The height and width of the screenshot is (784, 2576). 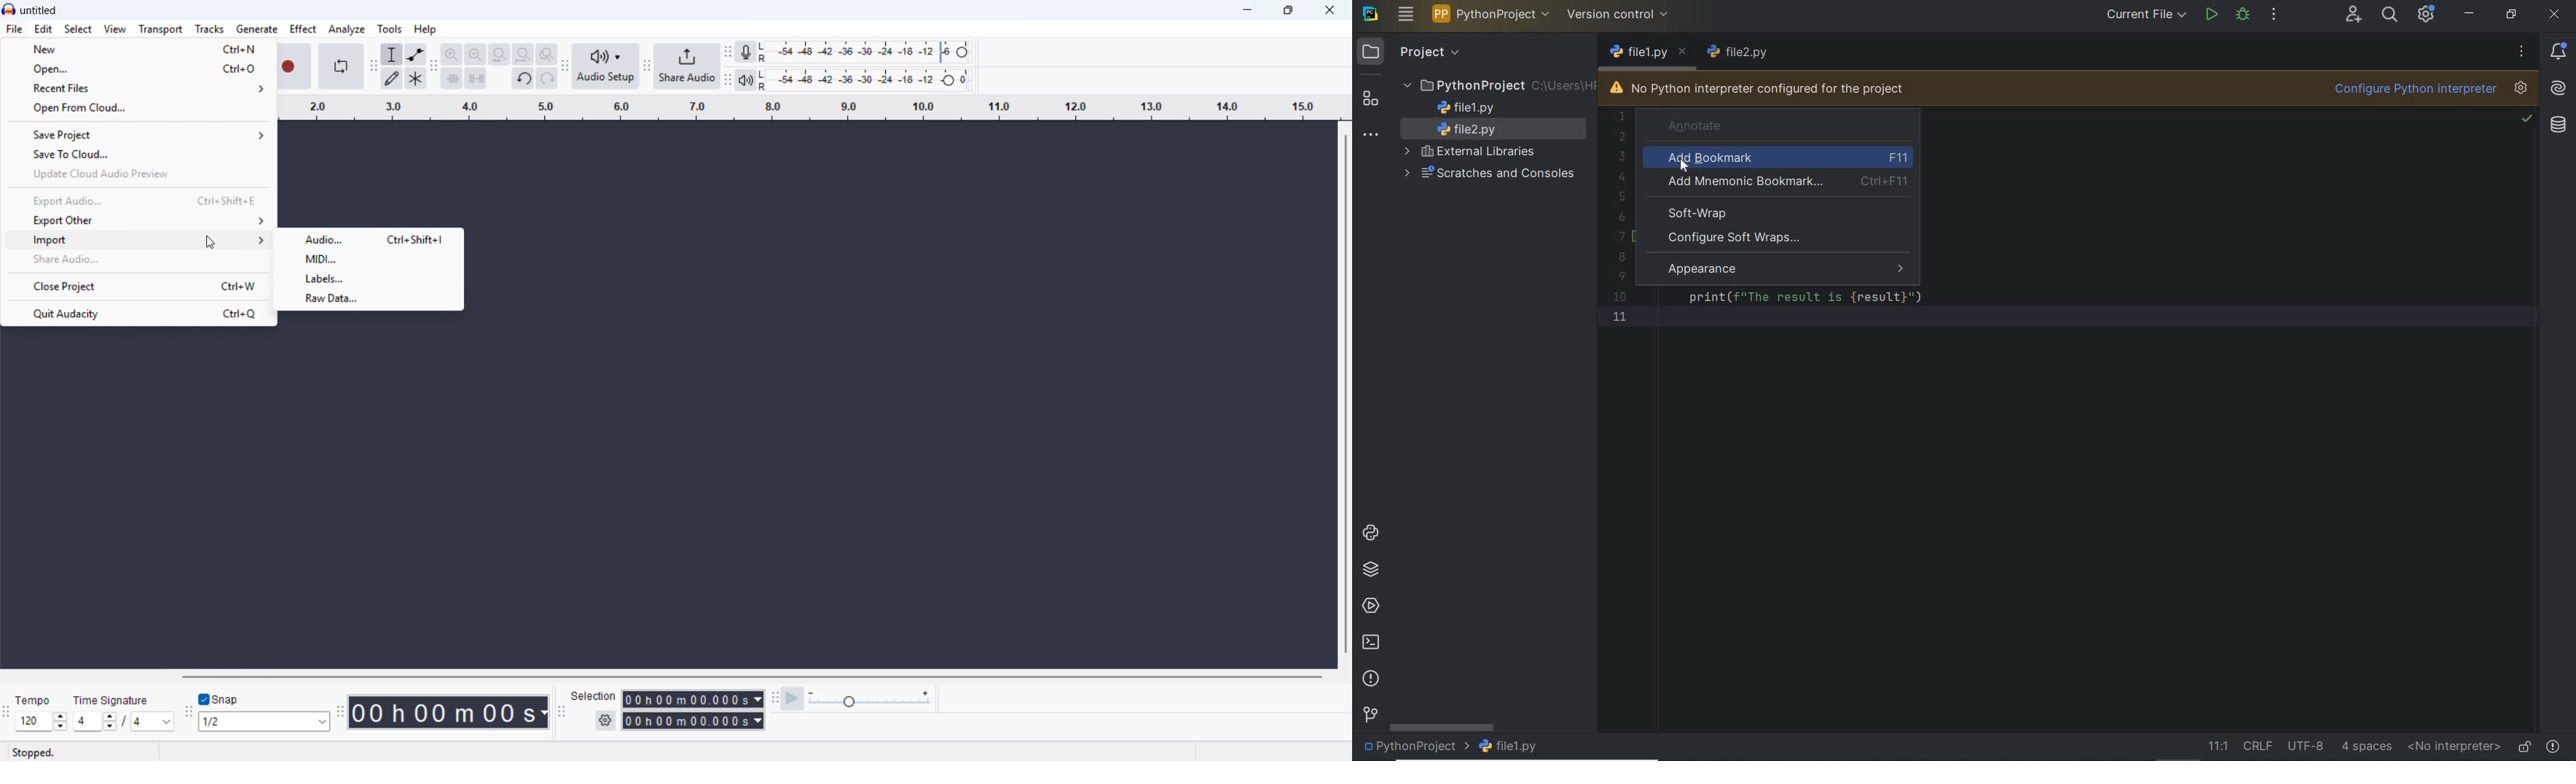 I want to click on run, so click(x=2212, y=13).